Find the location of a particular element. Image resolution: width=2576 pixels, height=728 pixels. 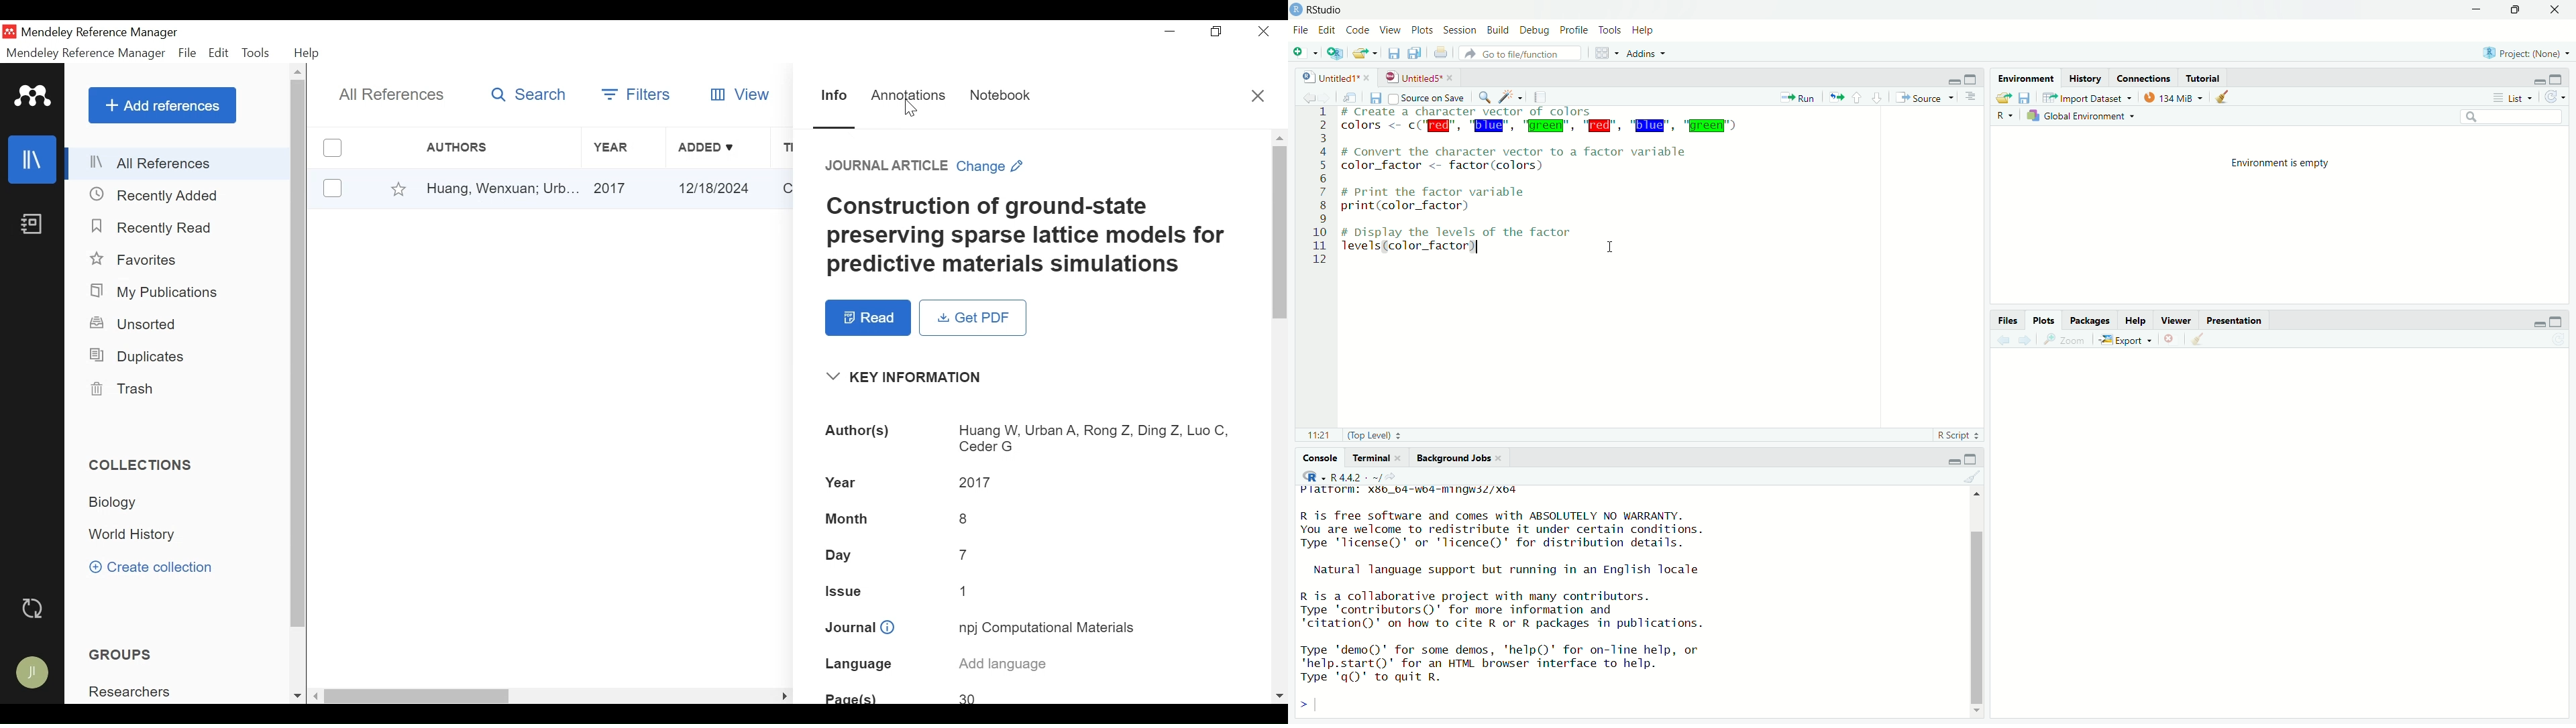

previous plot is located at coordinates (2000, 340).